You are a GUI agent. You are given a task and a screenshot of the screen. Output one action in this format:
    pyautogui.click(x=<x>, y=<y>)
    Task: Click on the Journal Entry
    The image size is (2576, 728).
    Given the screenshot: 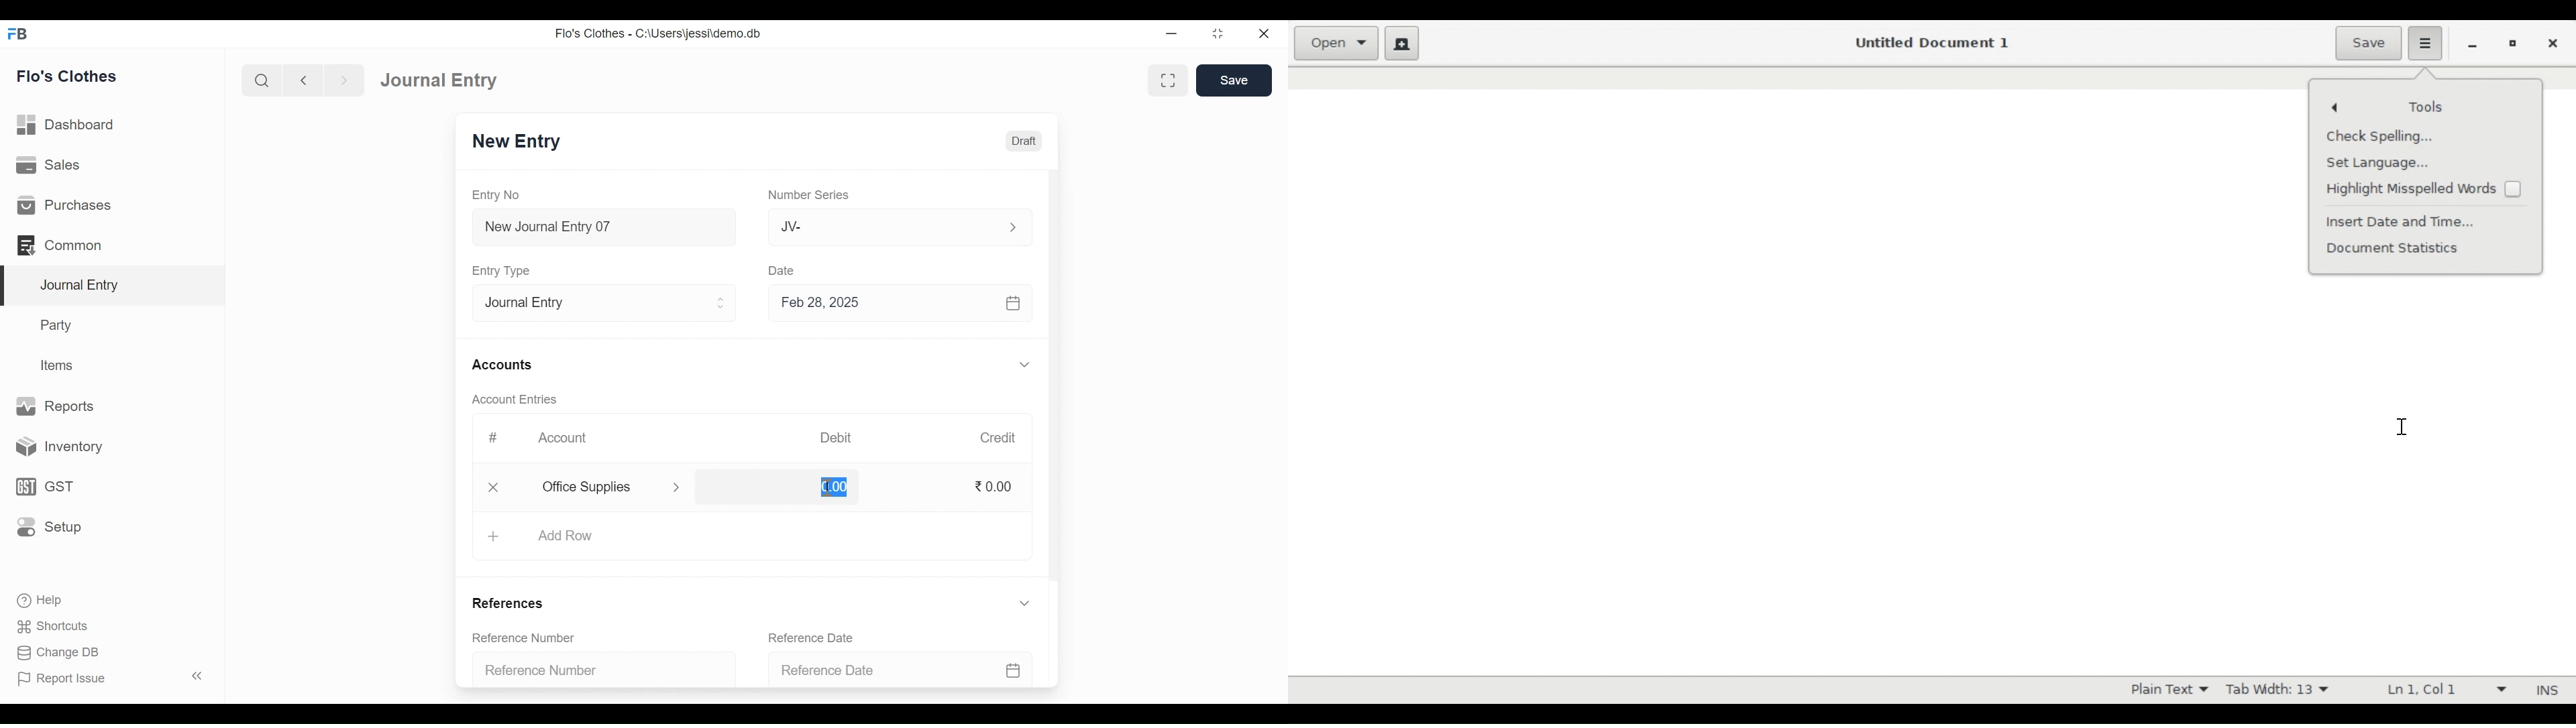 What is the action you would take?
    pyautogui.click(x=115, y=286)
    